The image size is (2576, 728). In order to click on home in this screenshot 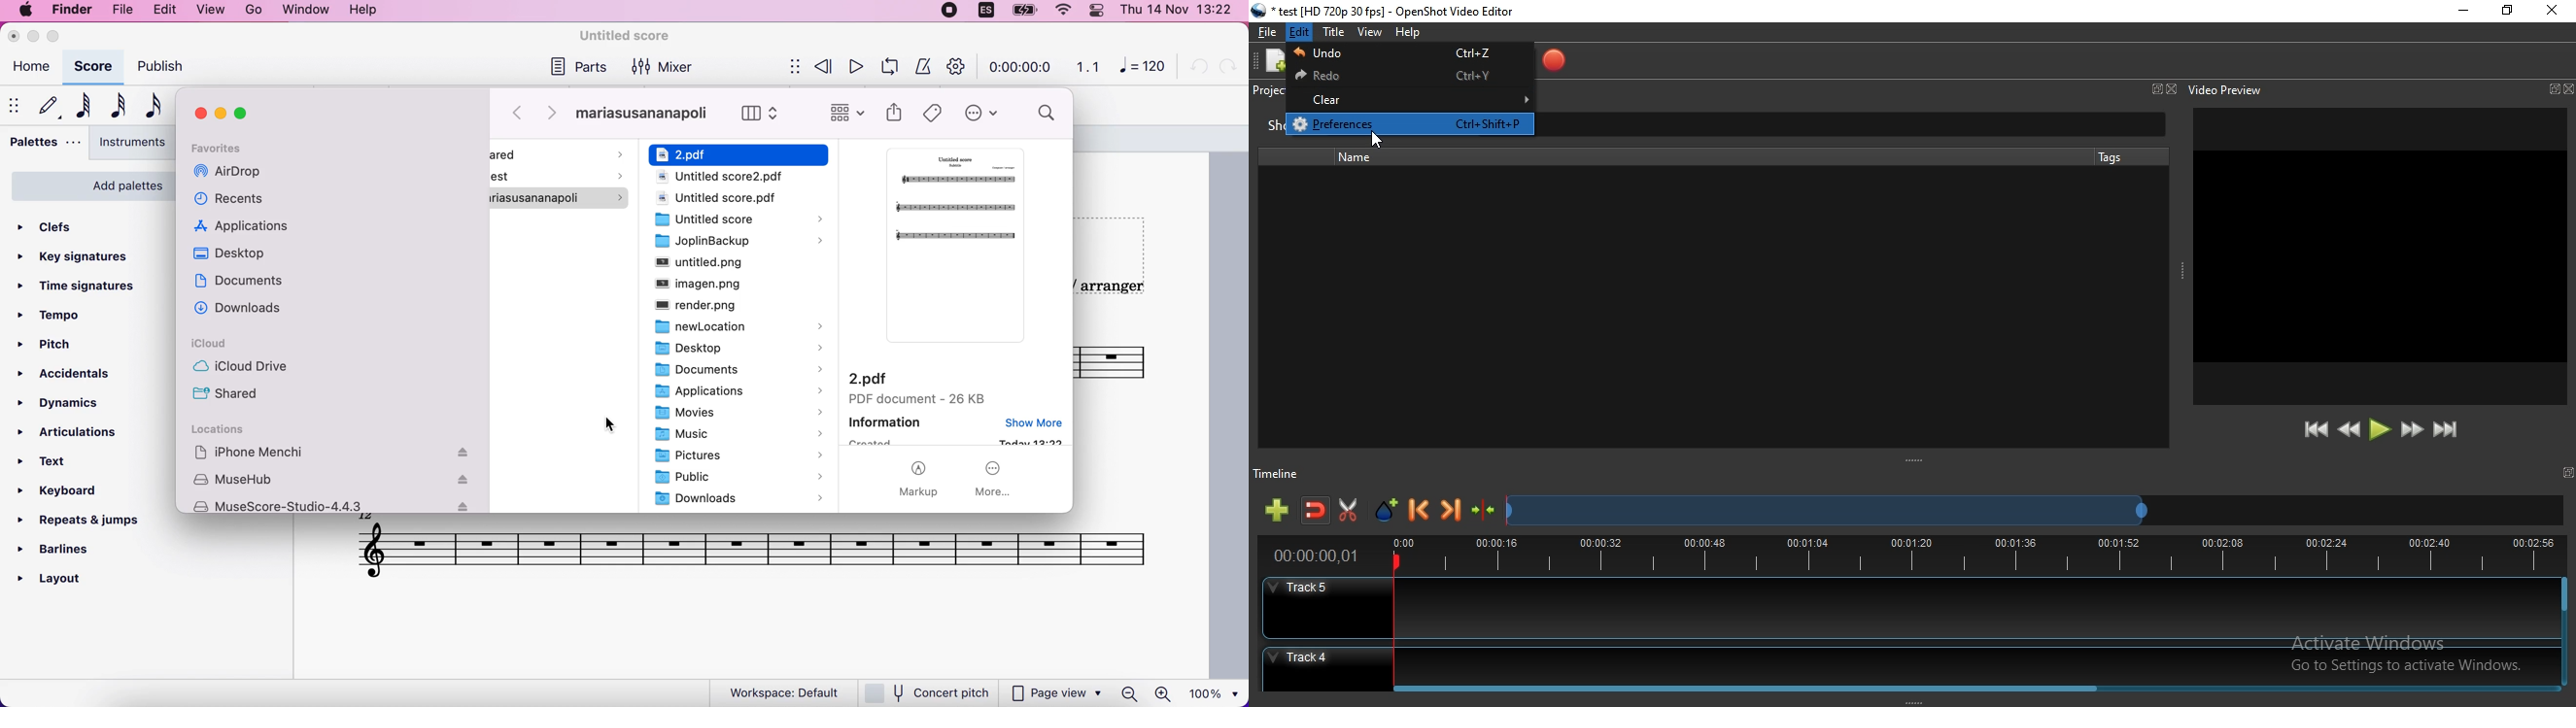, I will do `click(31, 66)`.